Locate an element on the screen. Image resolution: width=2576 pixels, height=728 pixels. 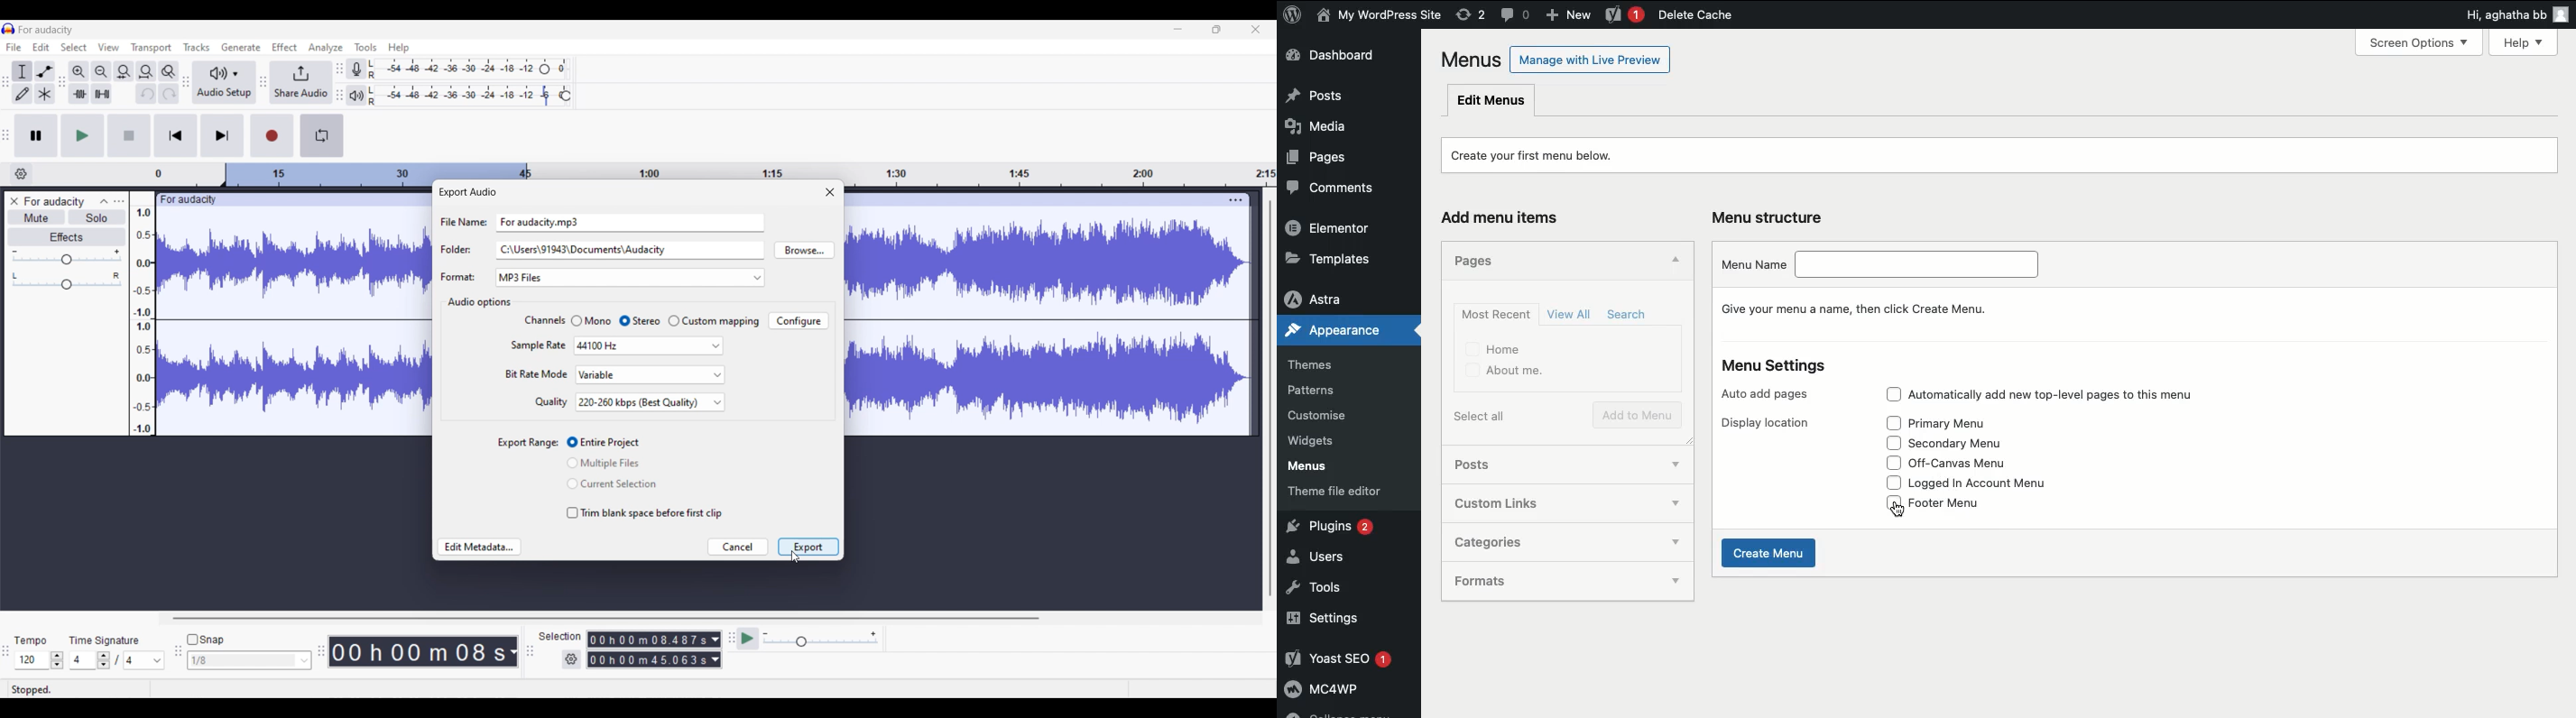
Categories is located at coordinates (1545, 541).